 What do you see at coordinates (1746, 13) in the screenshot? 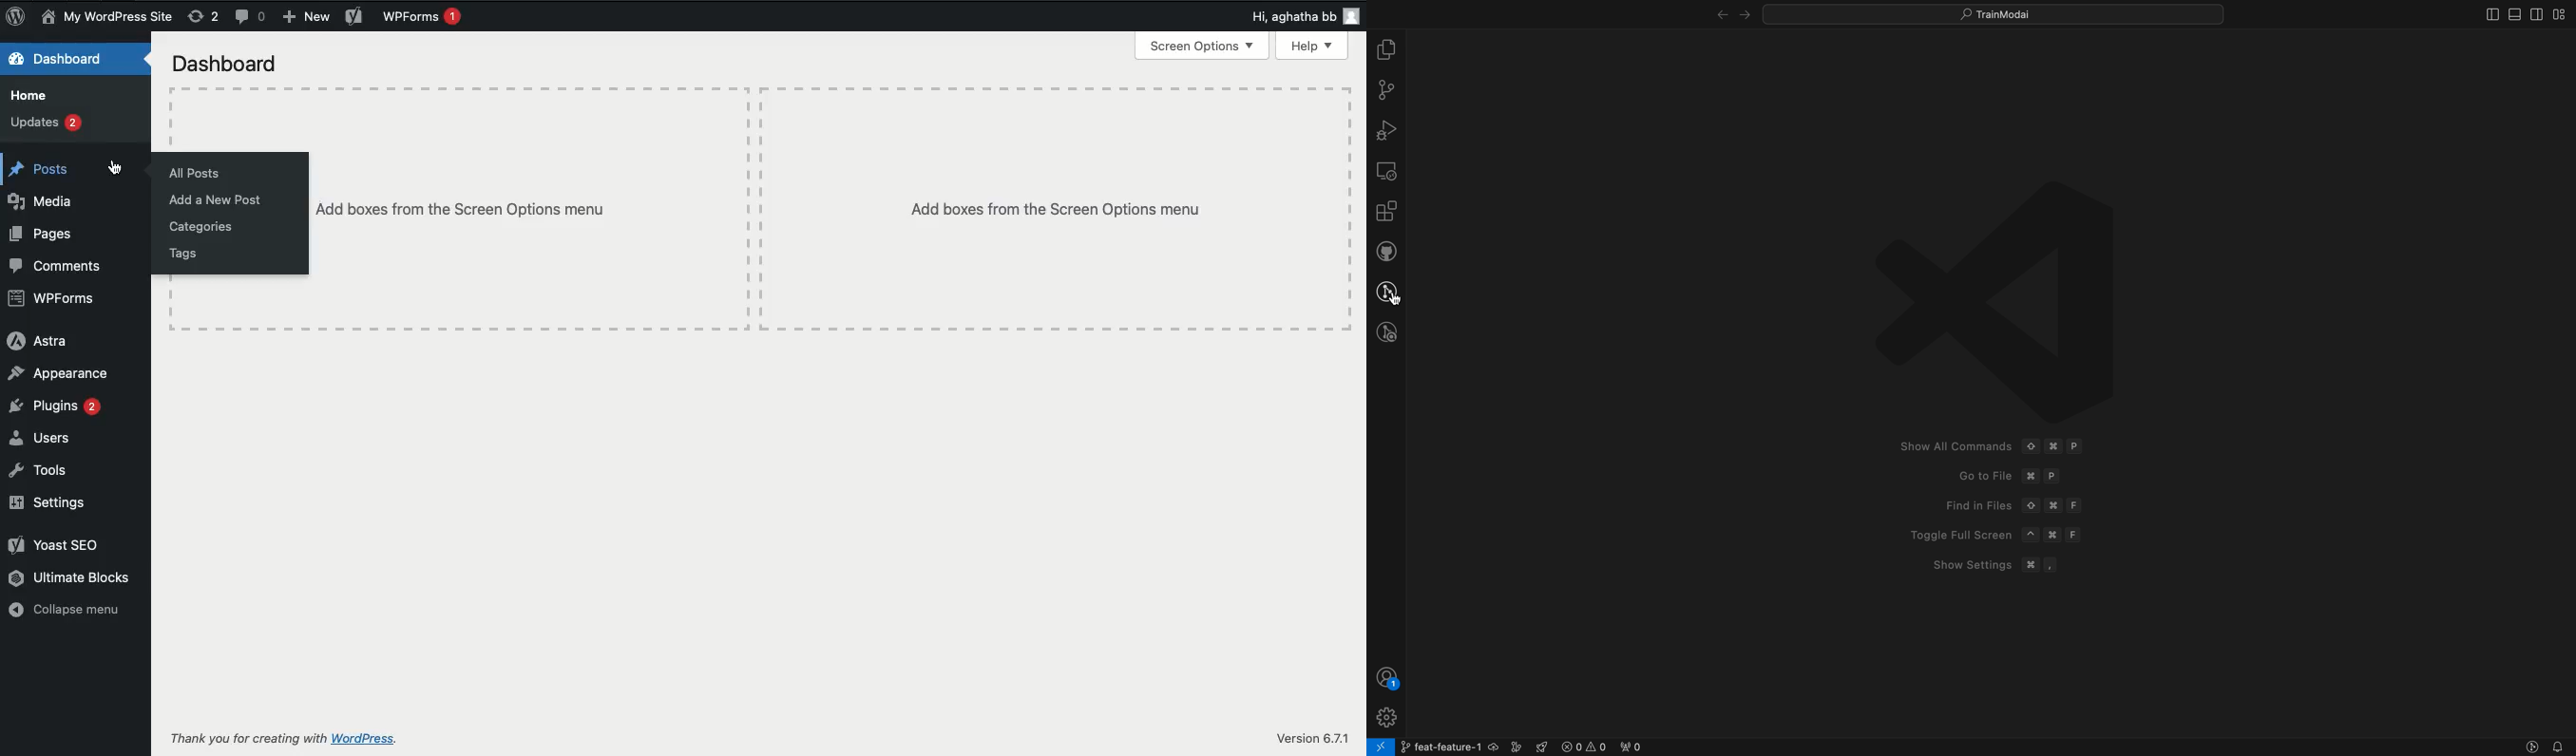
I see `left arrow` at bounding box center [1746, 13].